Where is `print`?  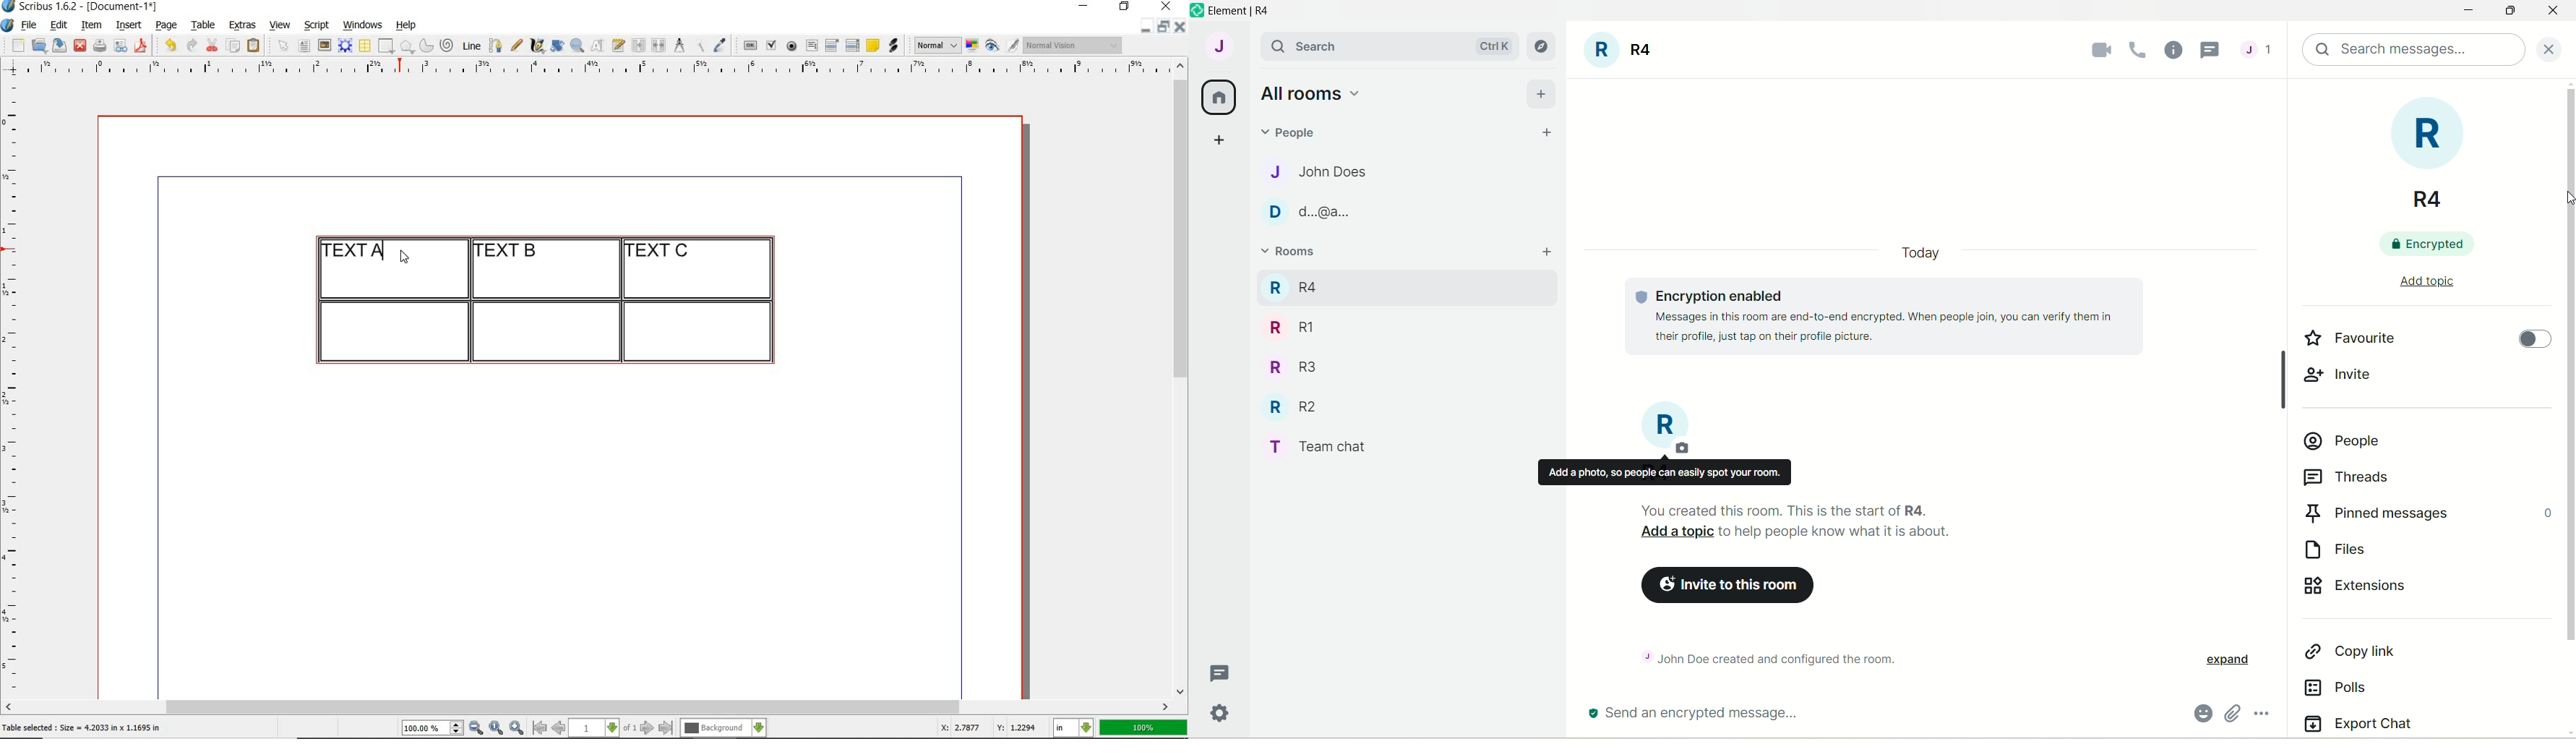
print is located at coordinates (99, 45).